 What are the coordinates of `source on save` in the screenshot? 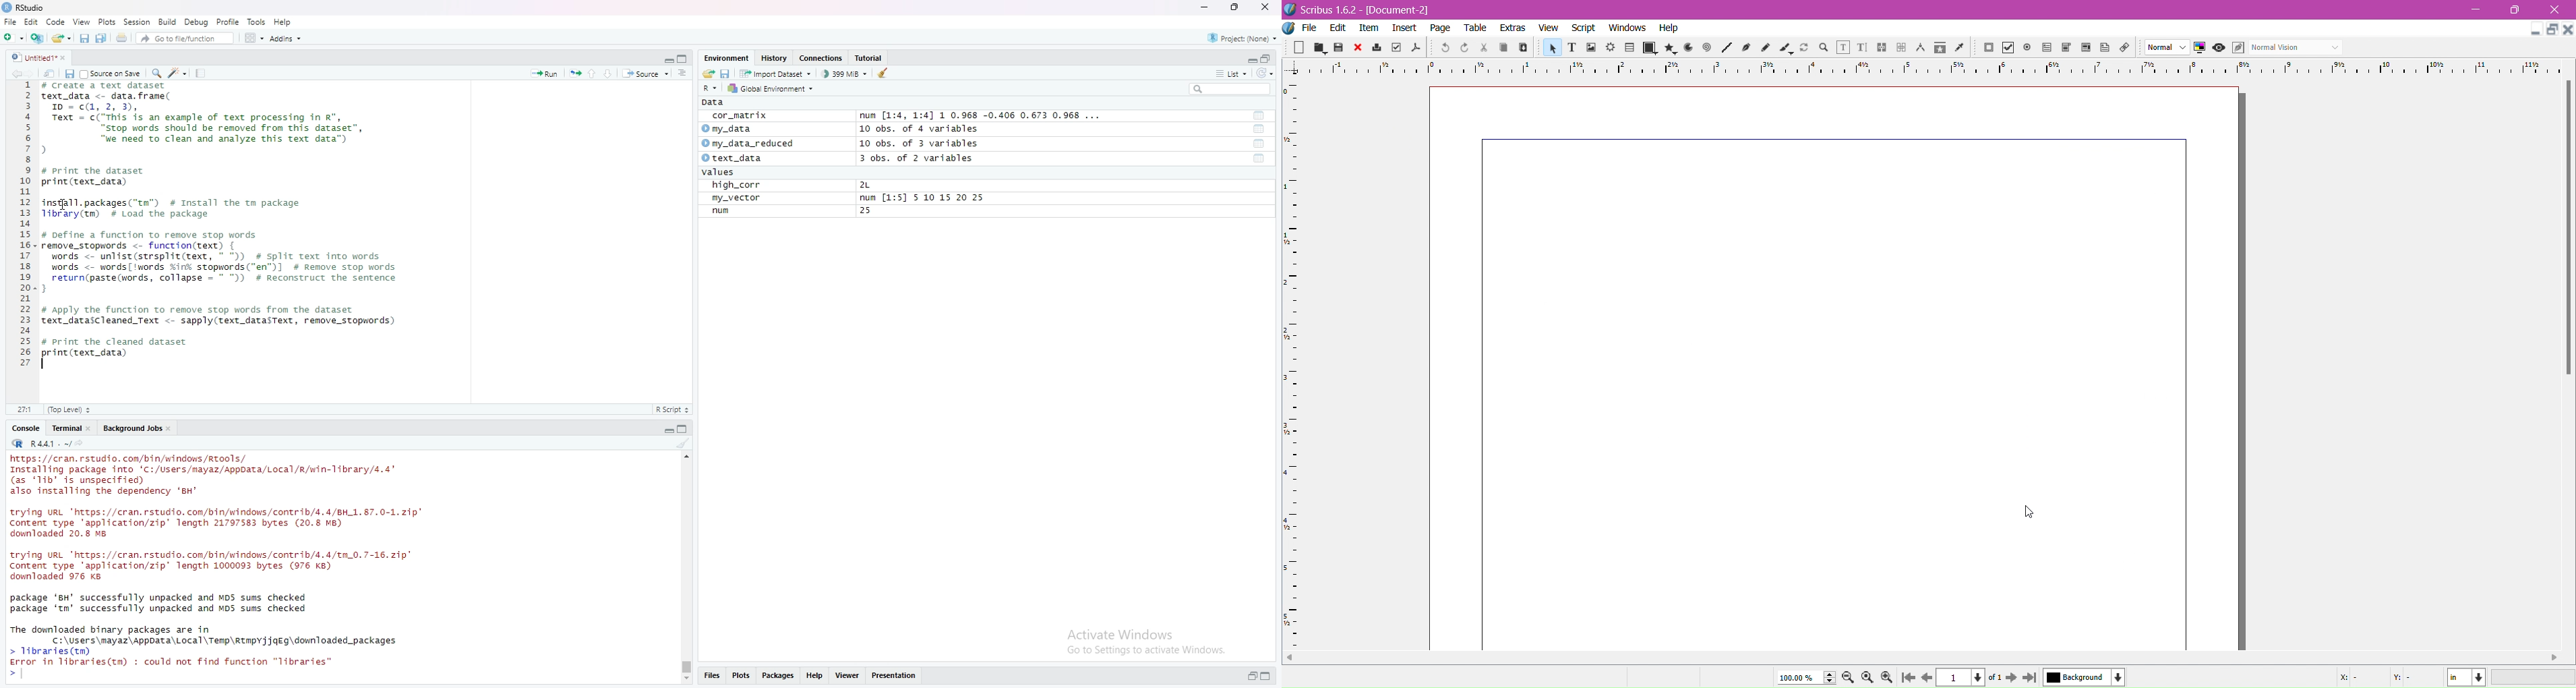 It's located at (111, 73).